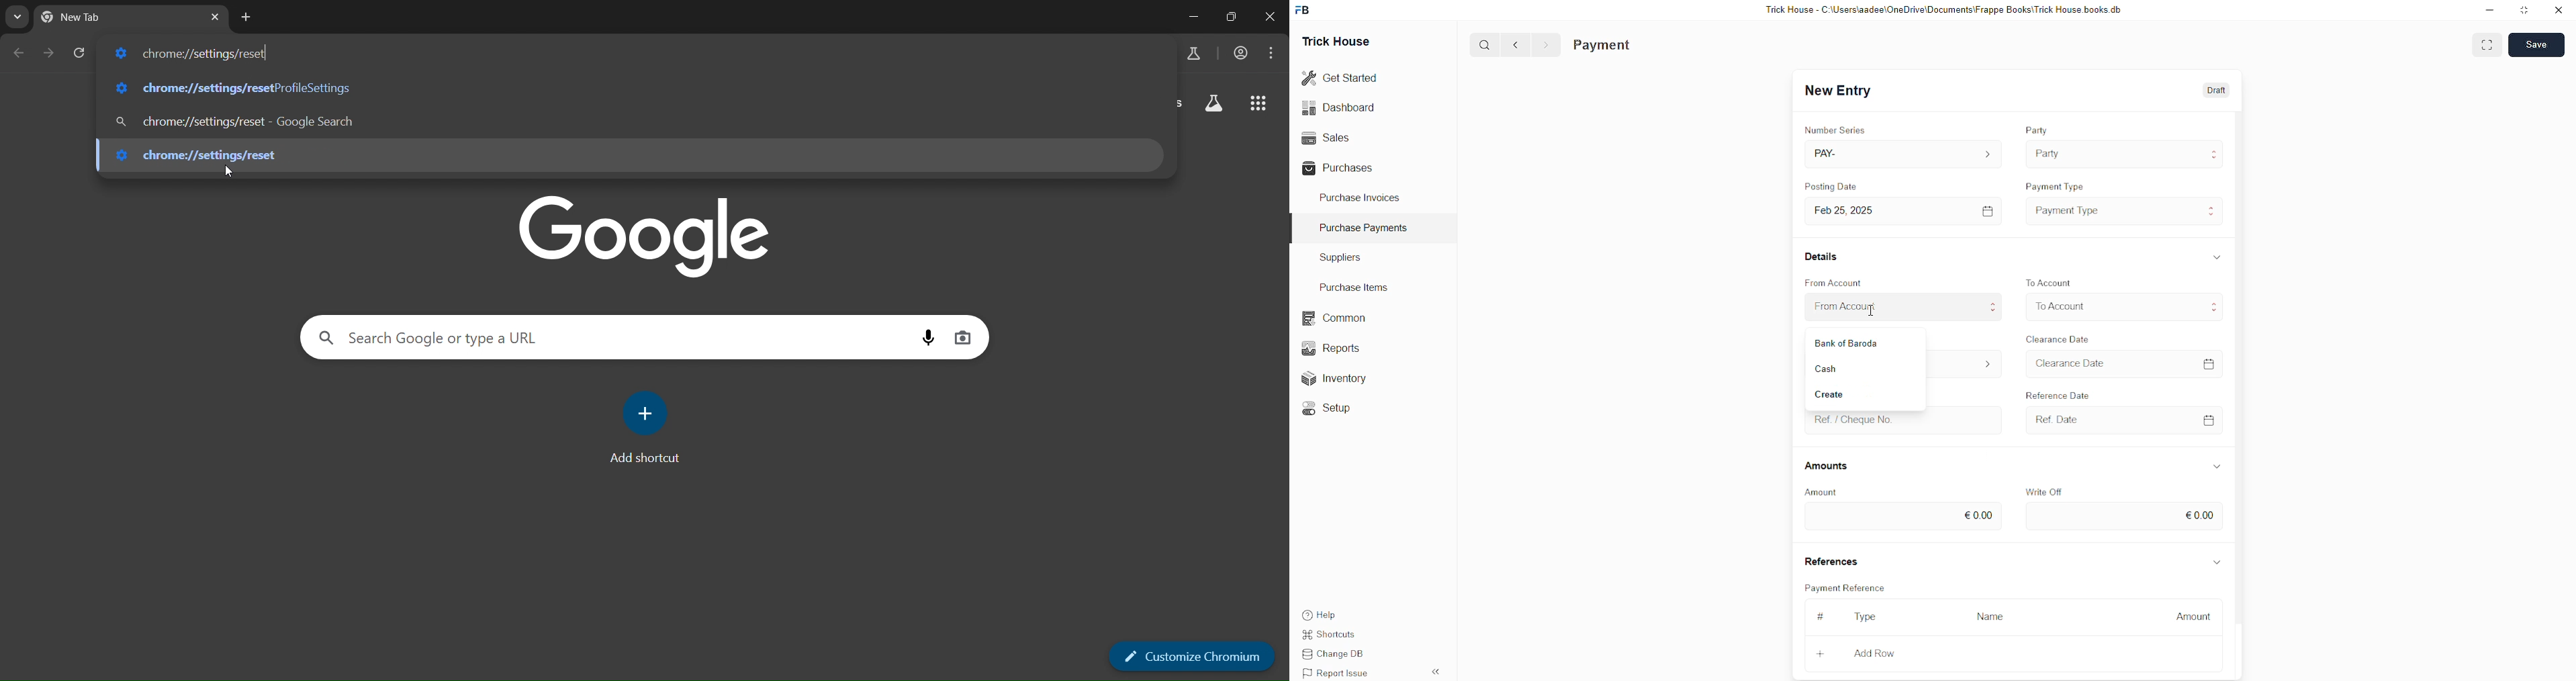  What do you see at coordinates (427, 338) in the screenshot?
I see `search panel` at bounding box center [427, 338].